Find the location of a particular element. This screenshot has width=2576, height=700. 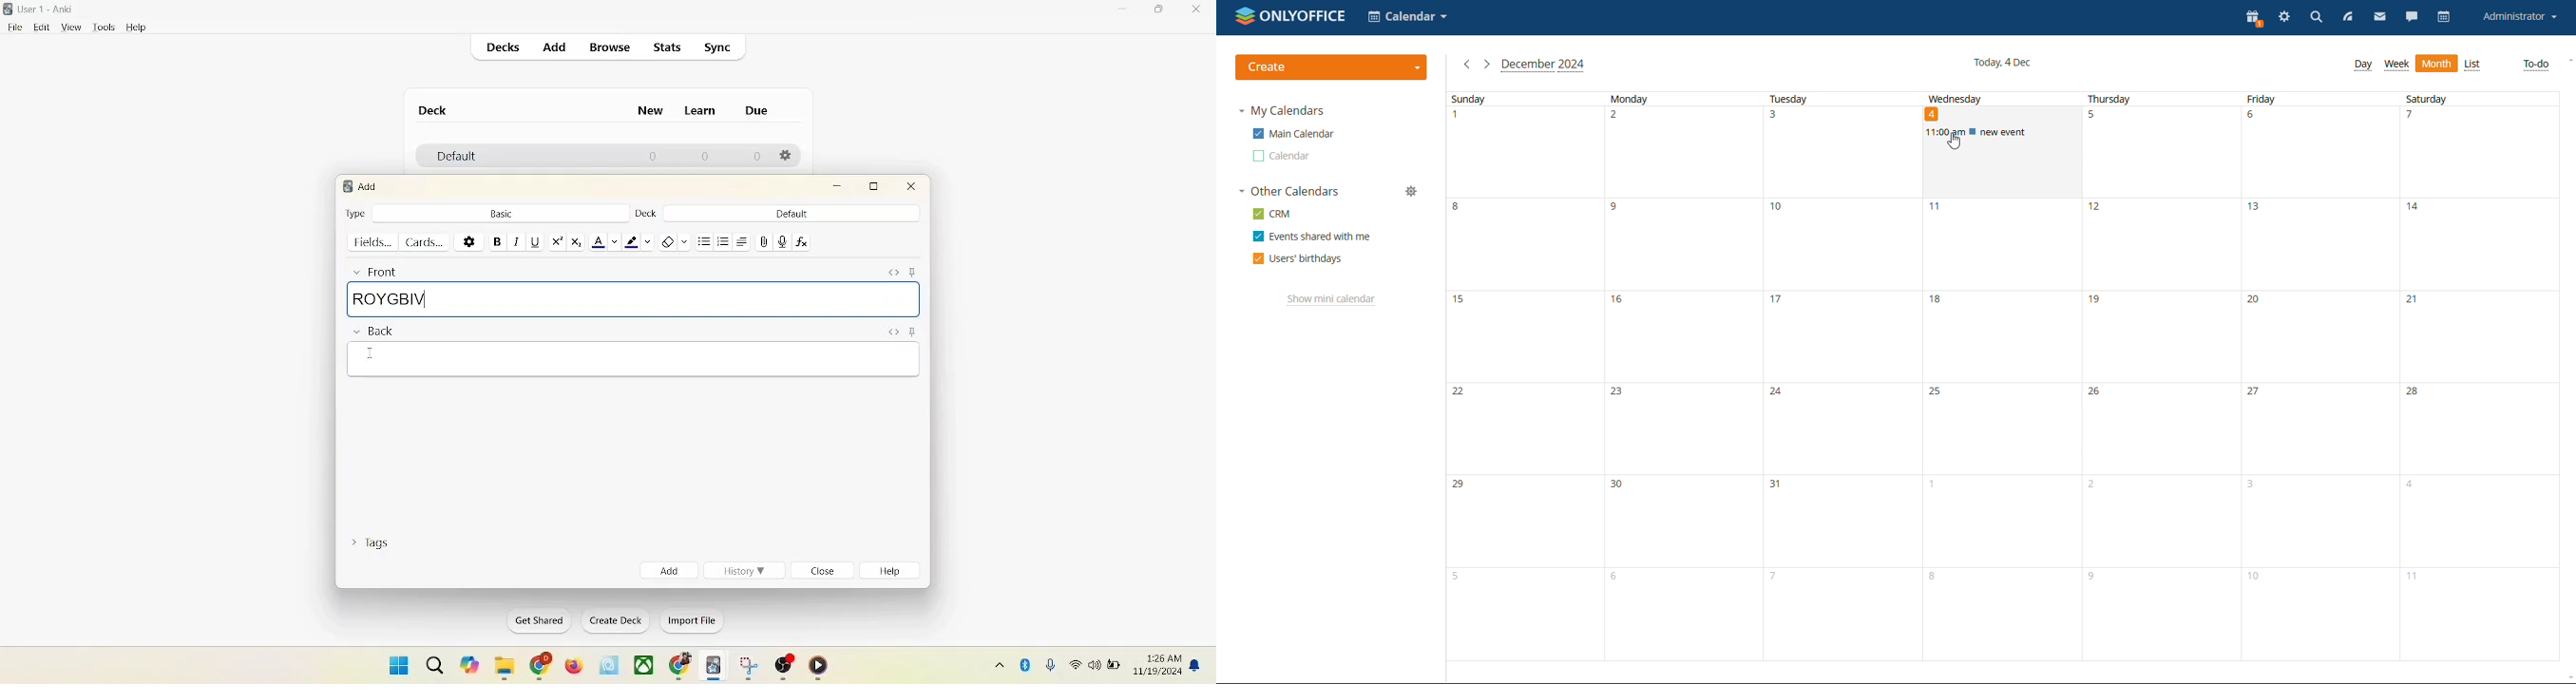

deck is located at coordinates (644, 214).